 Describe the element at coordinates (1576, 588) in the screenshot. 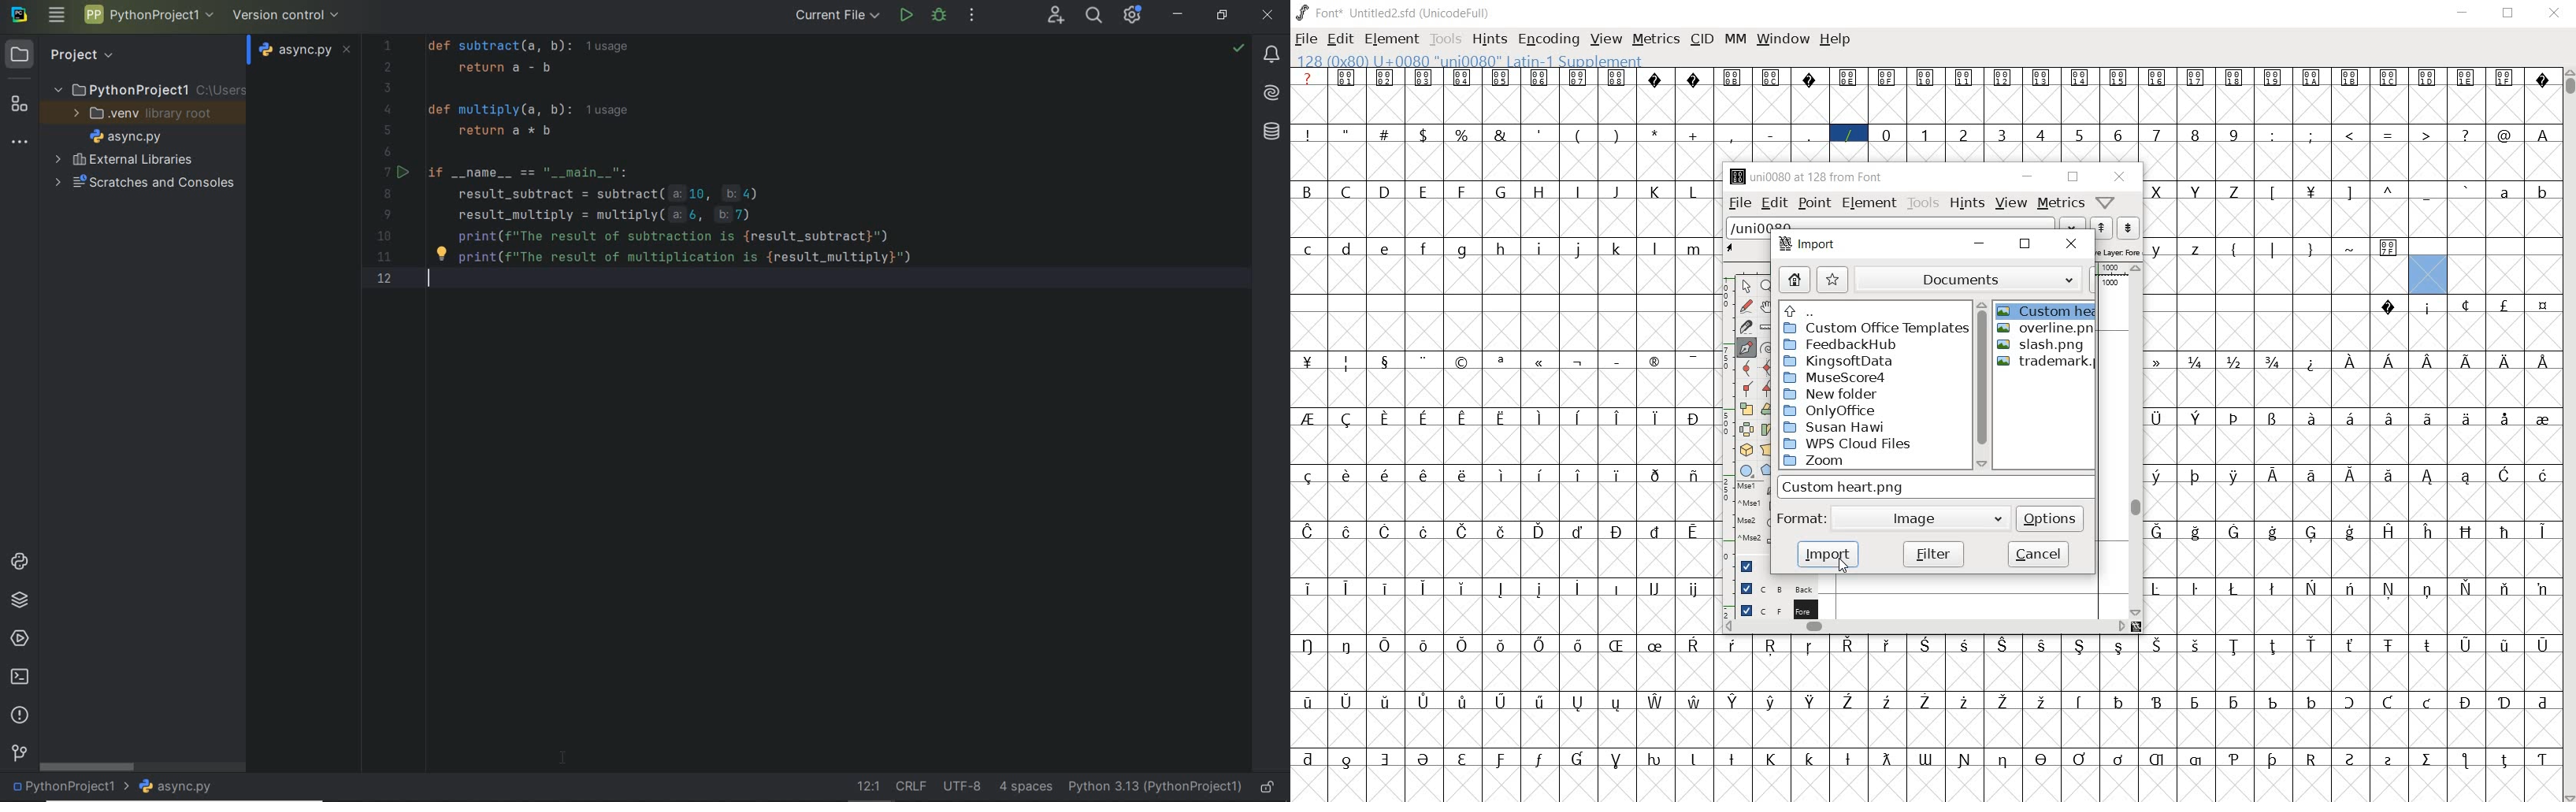

I see `glyph` at that location.